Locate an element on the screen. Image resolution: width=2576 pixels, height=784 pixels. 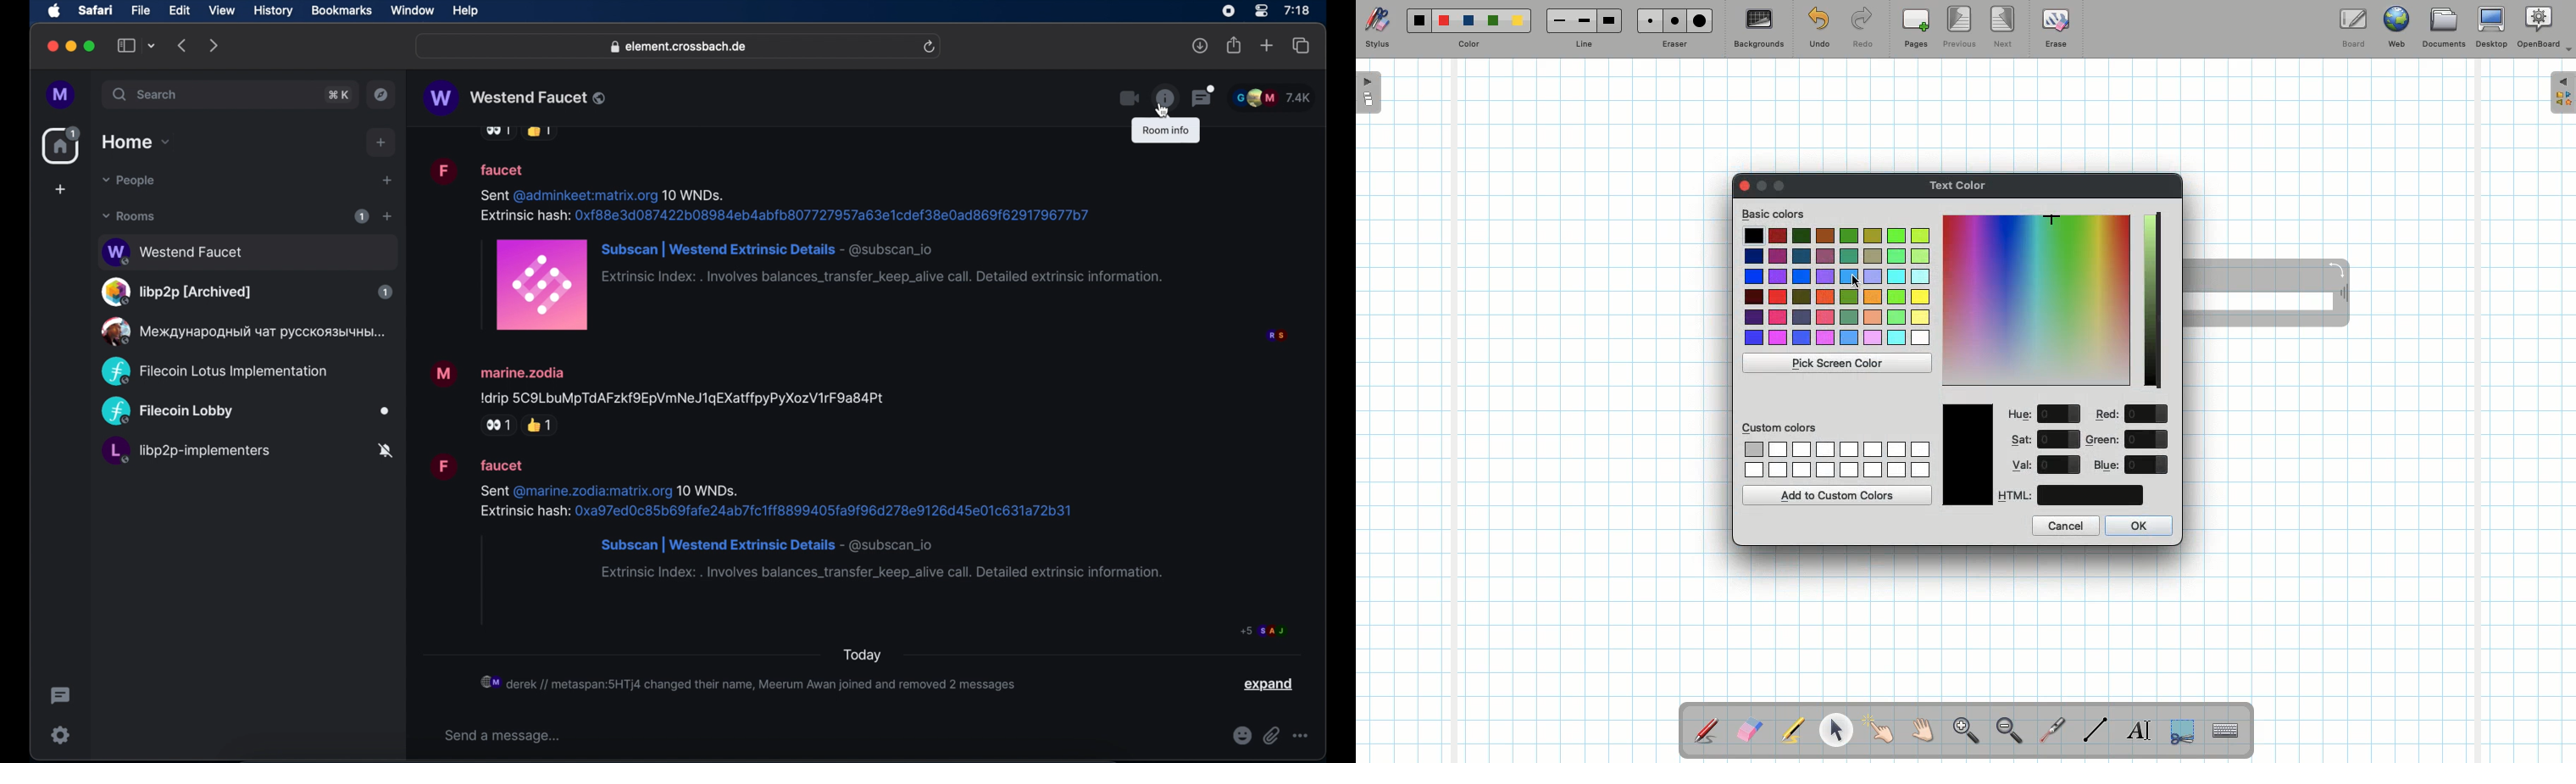
today is located at coordinates (861, 656).